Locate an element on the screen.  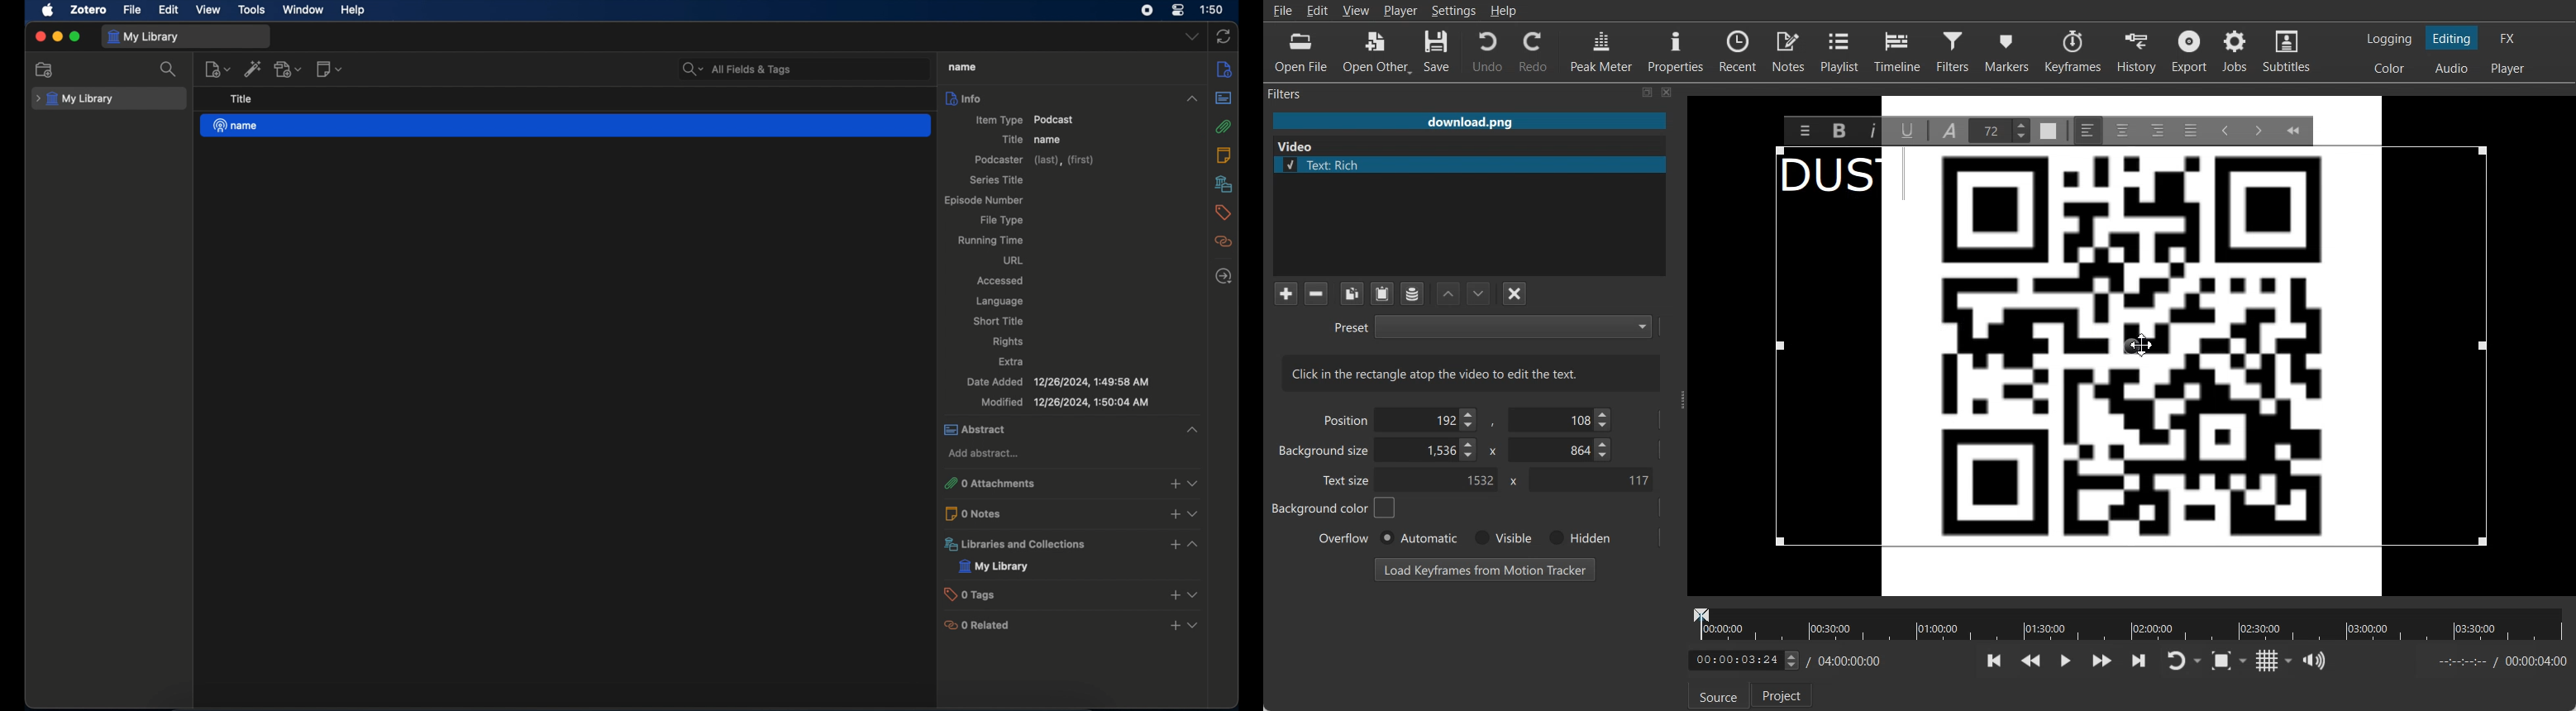
Text rich file is located at coordinates (1476, 165).